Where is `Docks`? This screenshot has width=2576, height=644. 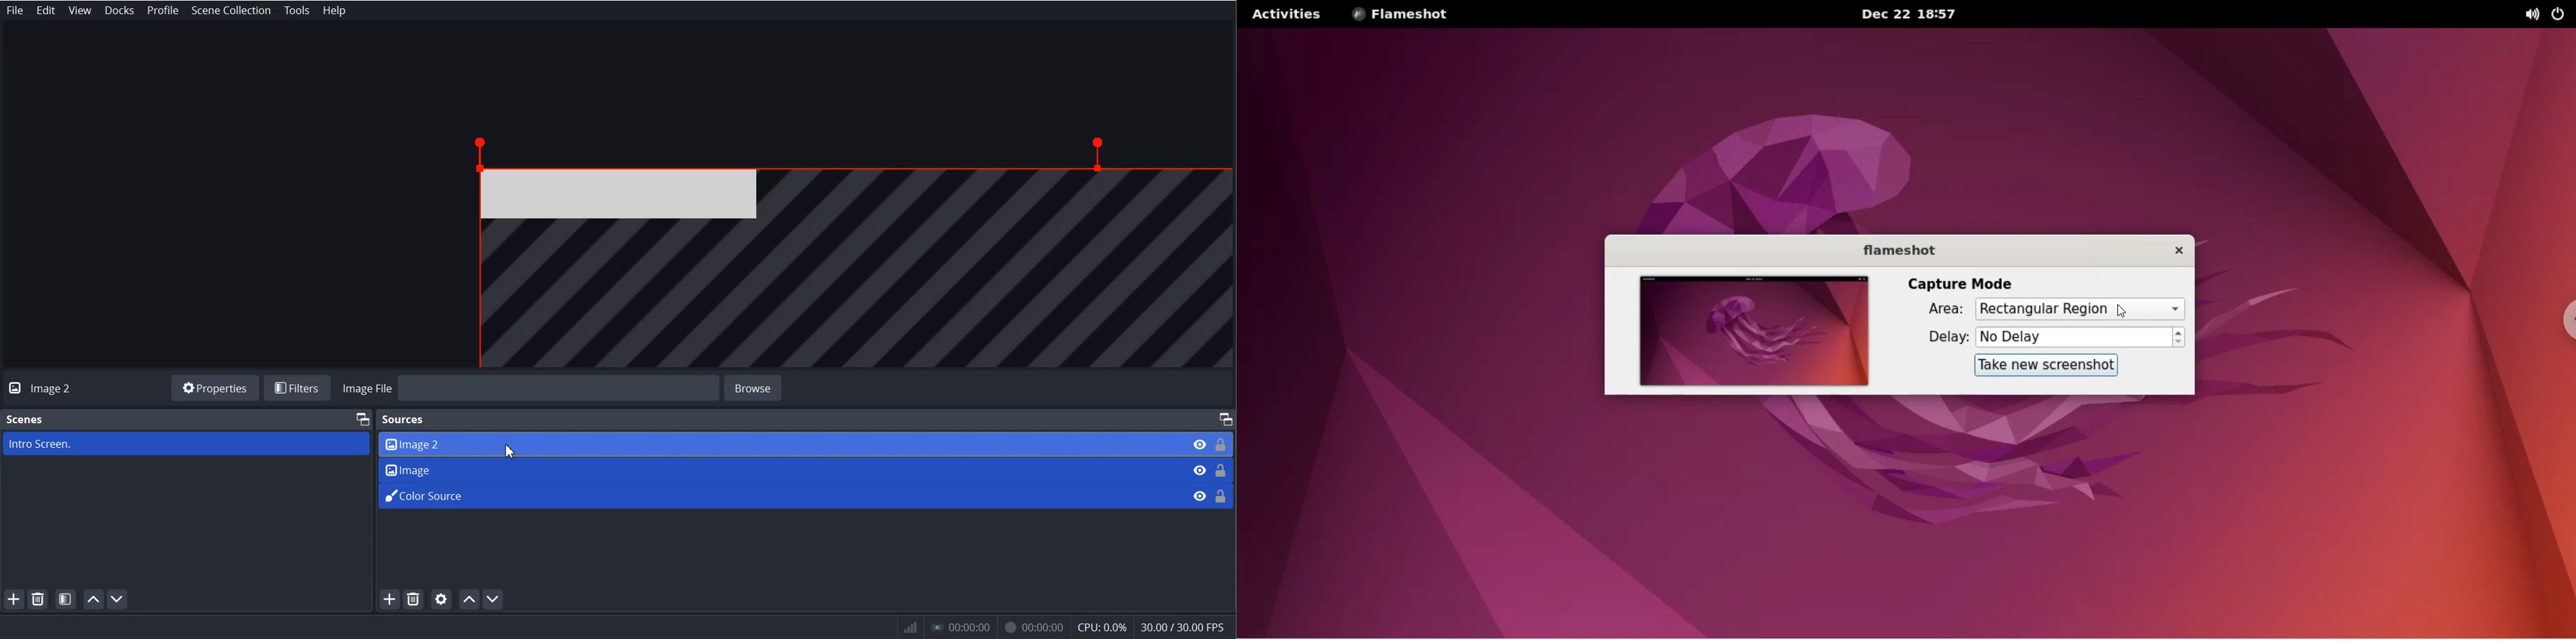 Docks is located at coordinates (119, 10).